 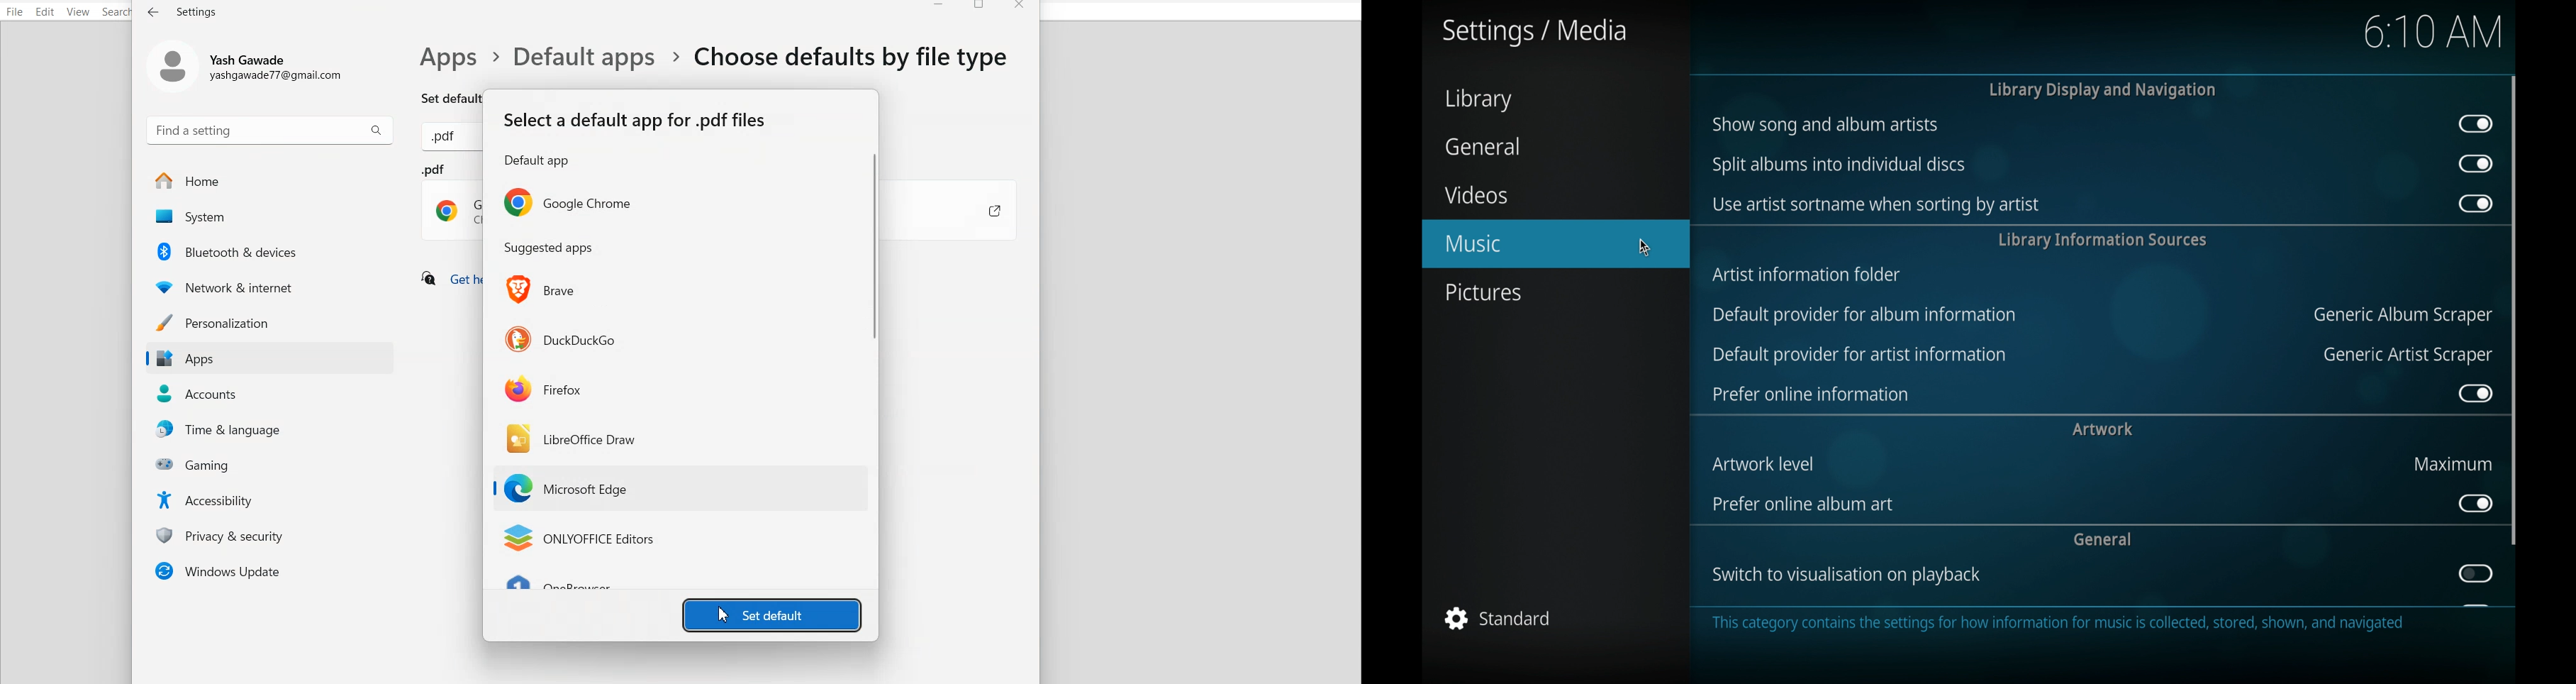 What do you see at coordinates (1556, 244) in the screenshot?
I see `music` at bounding box center [1556, 244].